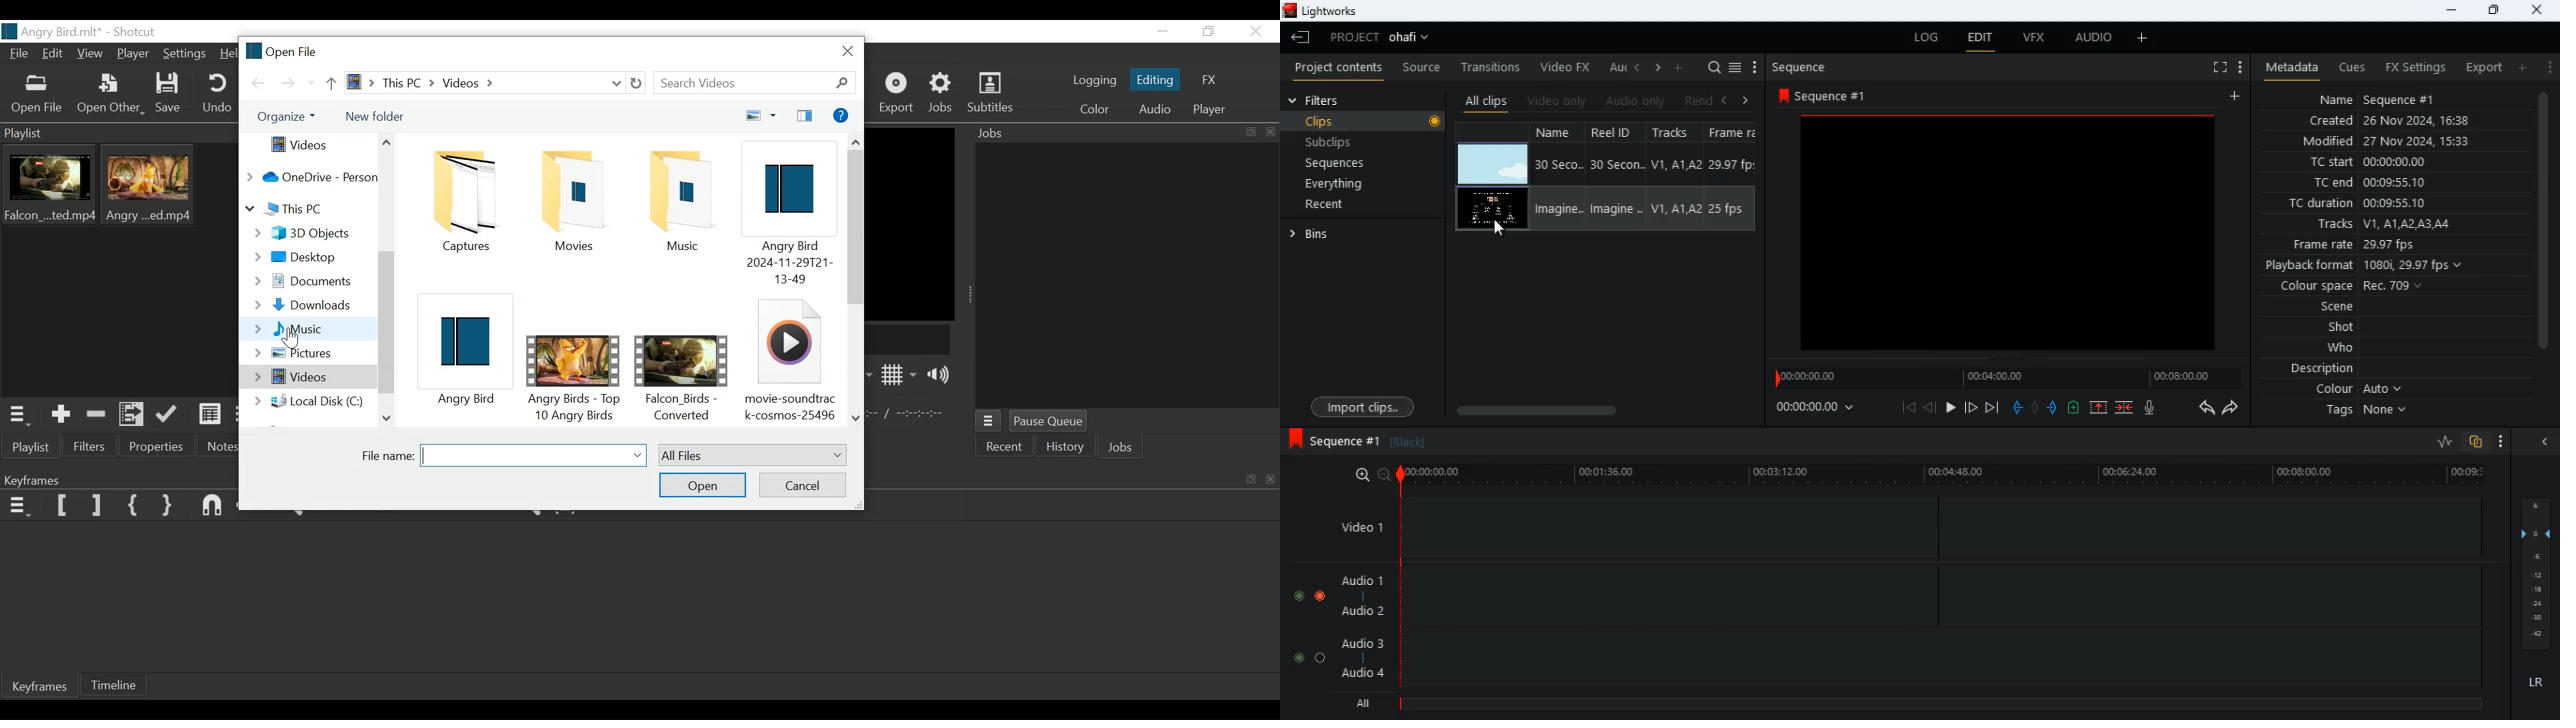 Image resolution: width=2576 pixels, height=728 pixels. What do you see at coordinates (305, 257) in the screenshot?
I see `Desktop` at bounding box center [305, 257].